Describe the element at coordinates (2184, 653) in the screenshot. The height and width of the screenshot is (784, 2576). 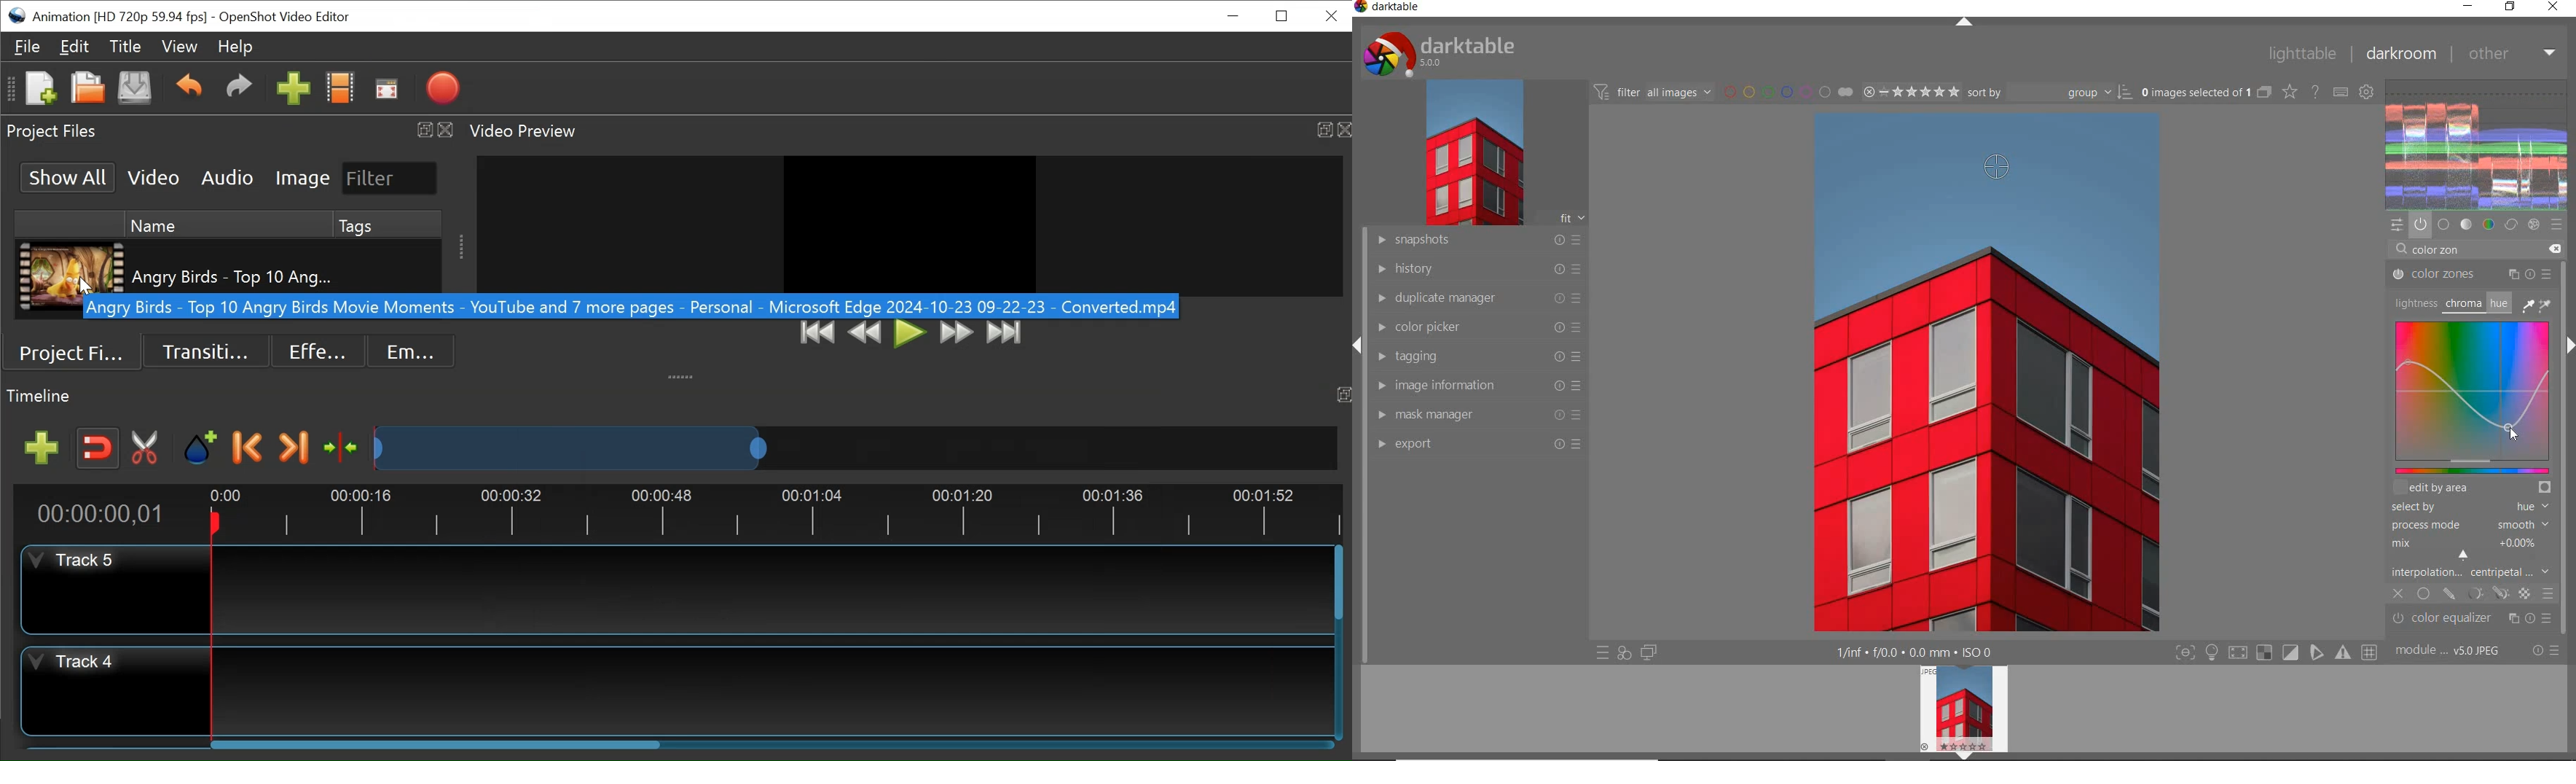
I see `focus` at that location.